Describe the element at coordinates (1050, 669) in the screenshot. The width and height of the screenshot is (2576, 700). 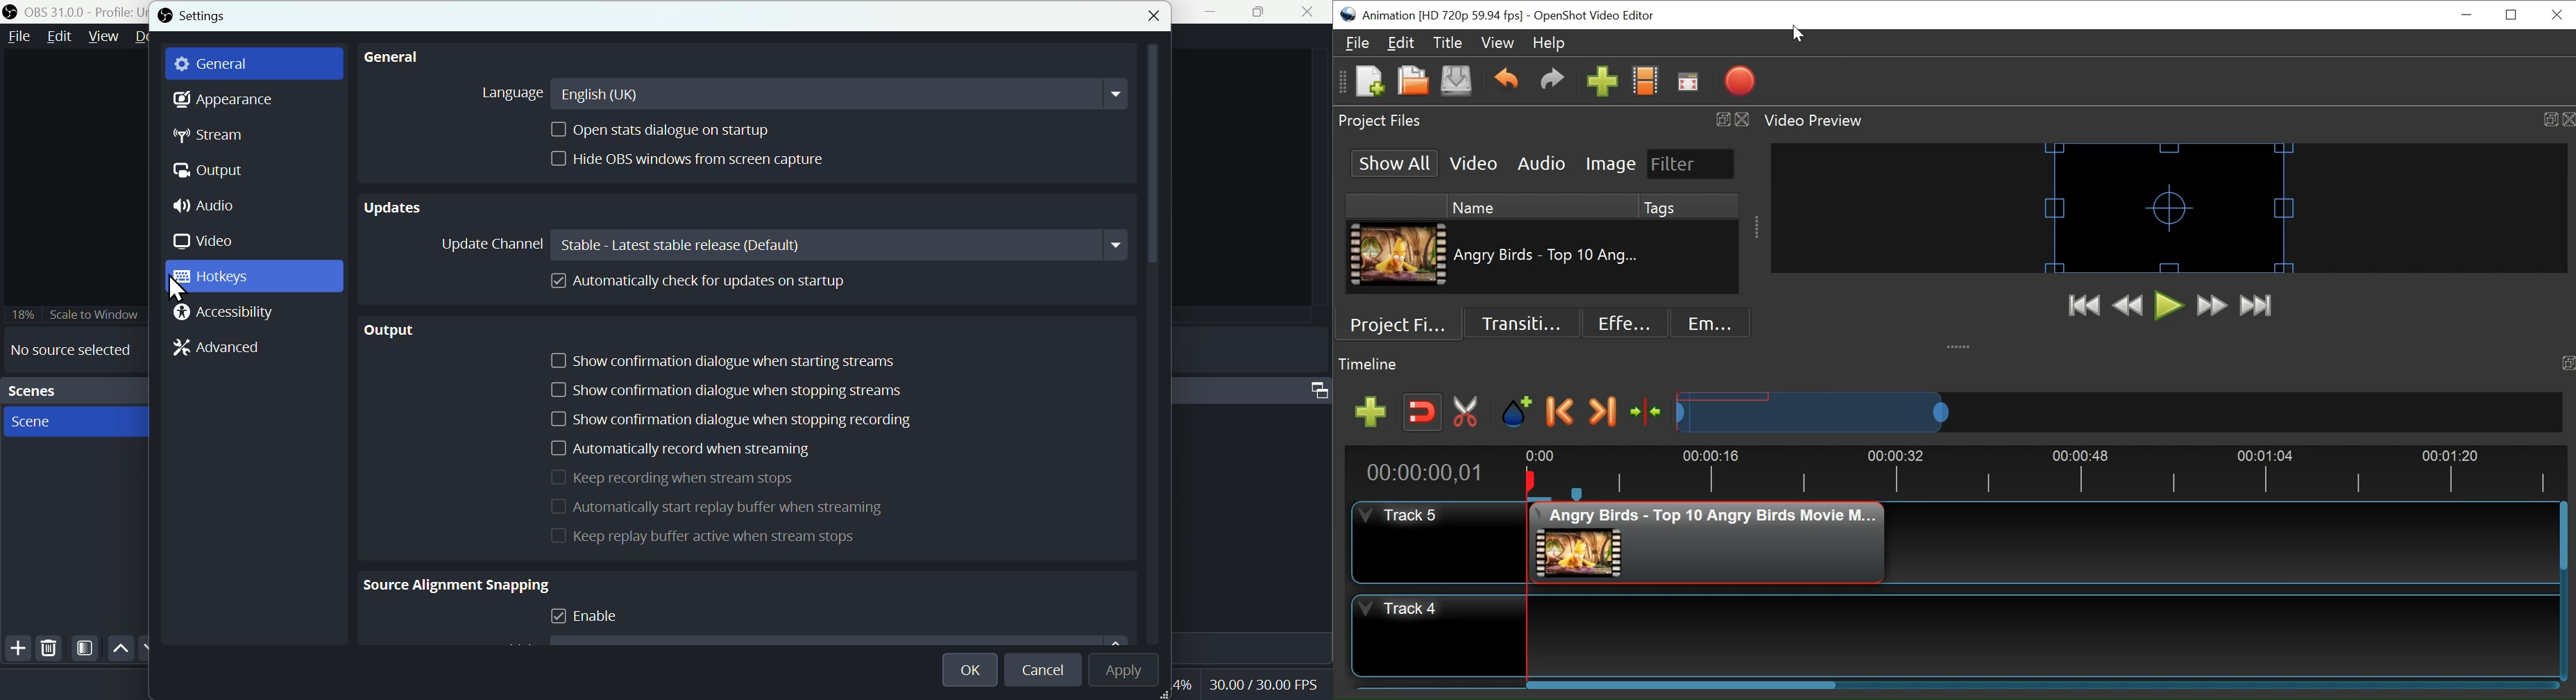
I see `Cancel` at that location.